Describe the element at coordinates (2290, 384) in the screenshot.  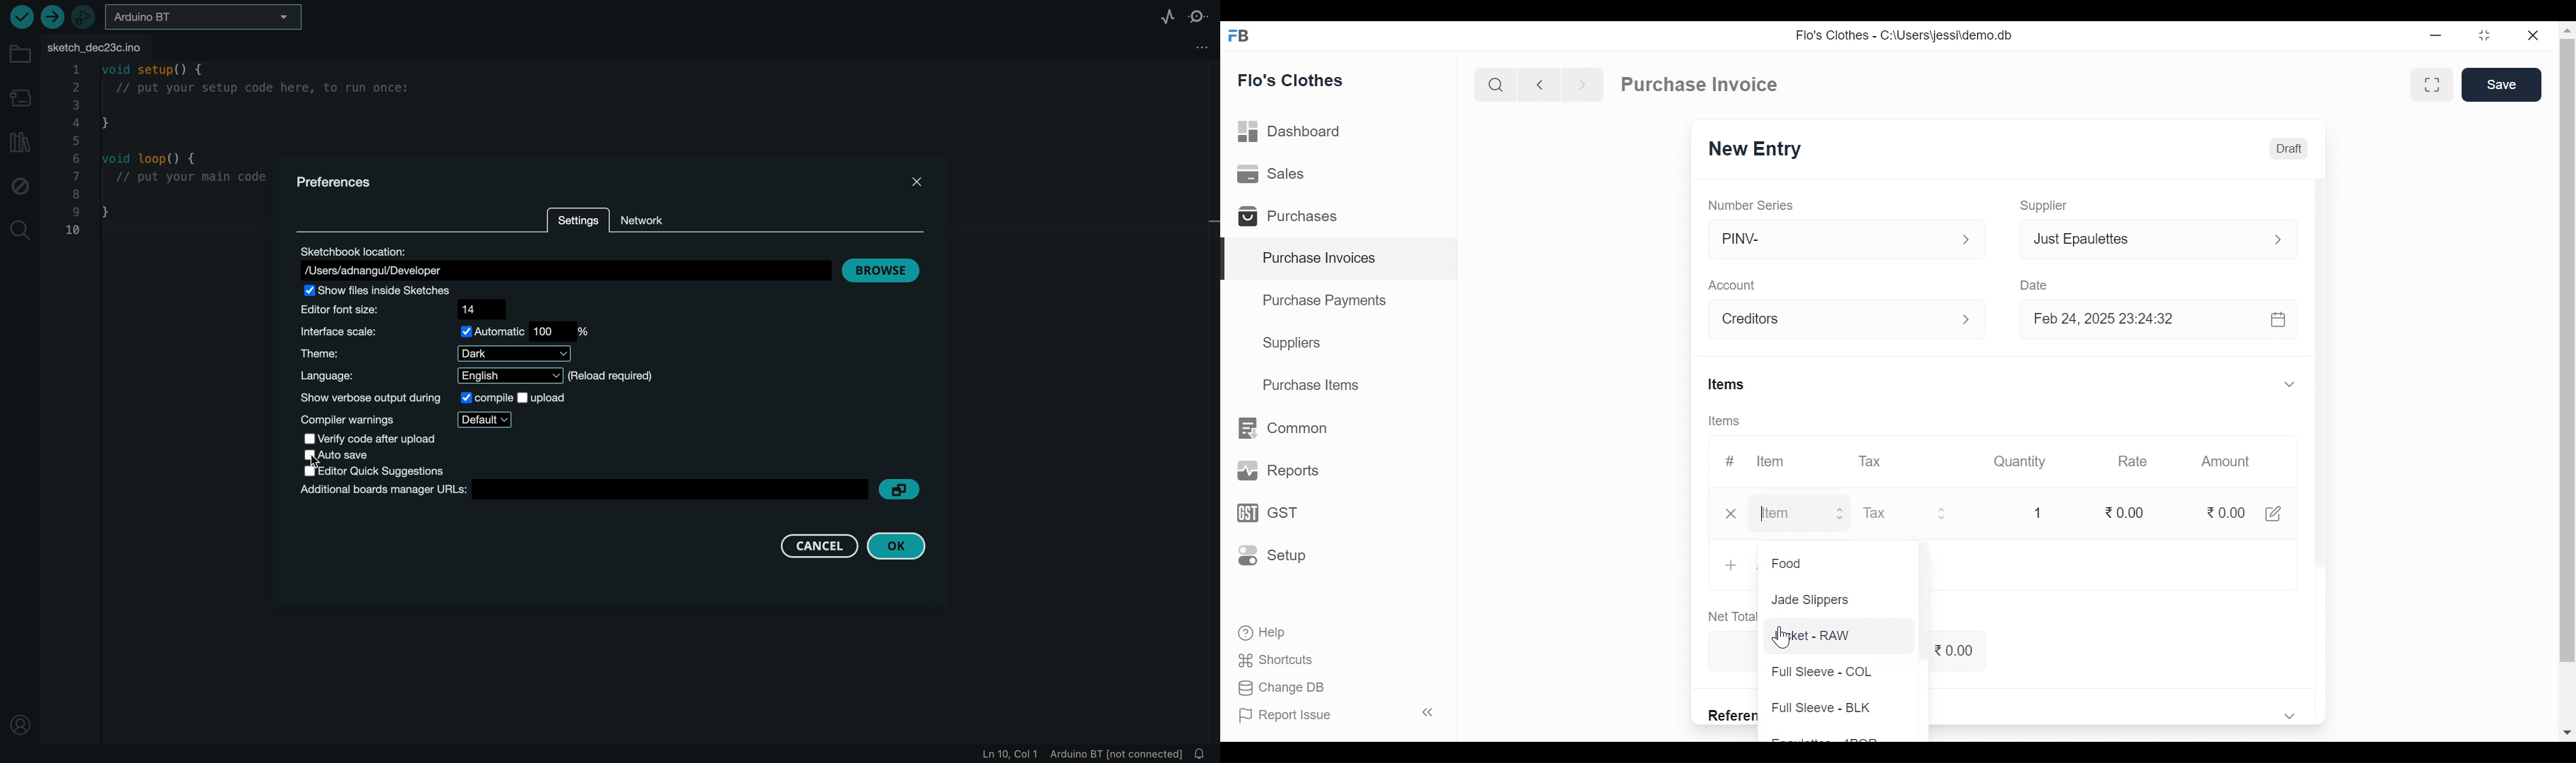
I see `Expand` at that location.